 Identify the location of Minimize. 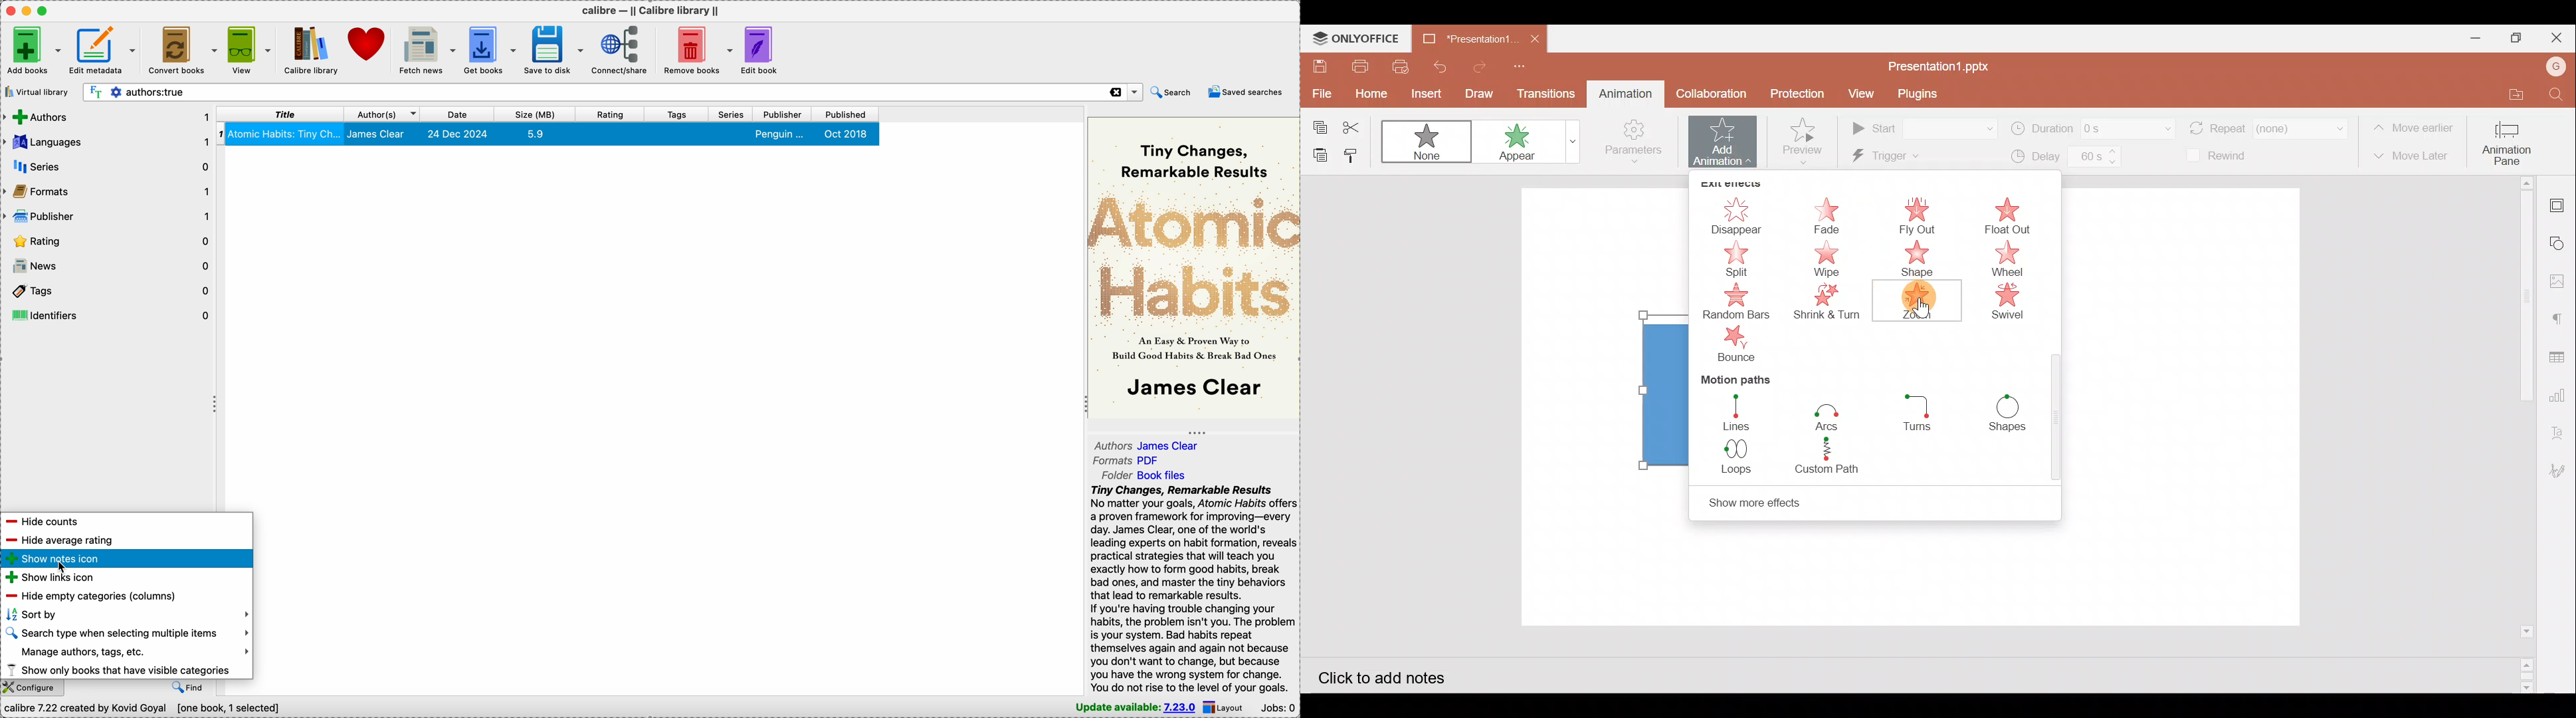
(2470, 37).